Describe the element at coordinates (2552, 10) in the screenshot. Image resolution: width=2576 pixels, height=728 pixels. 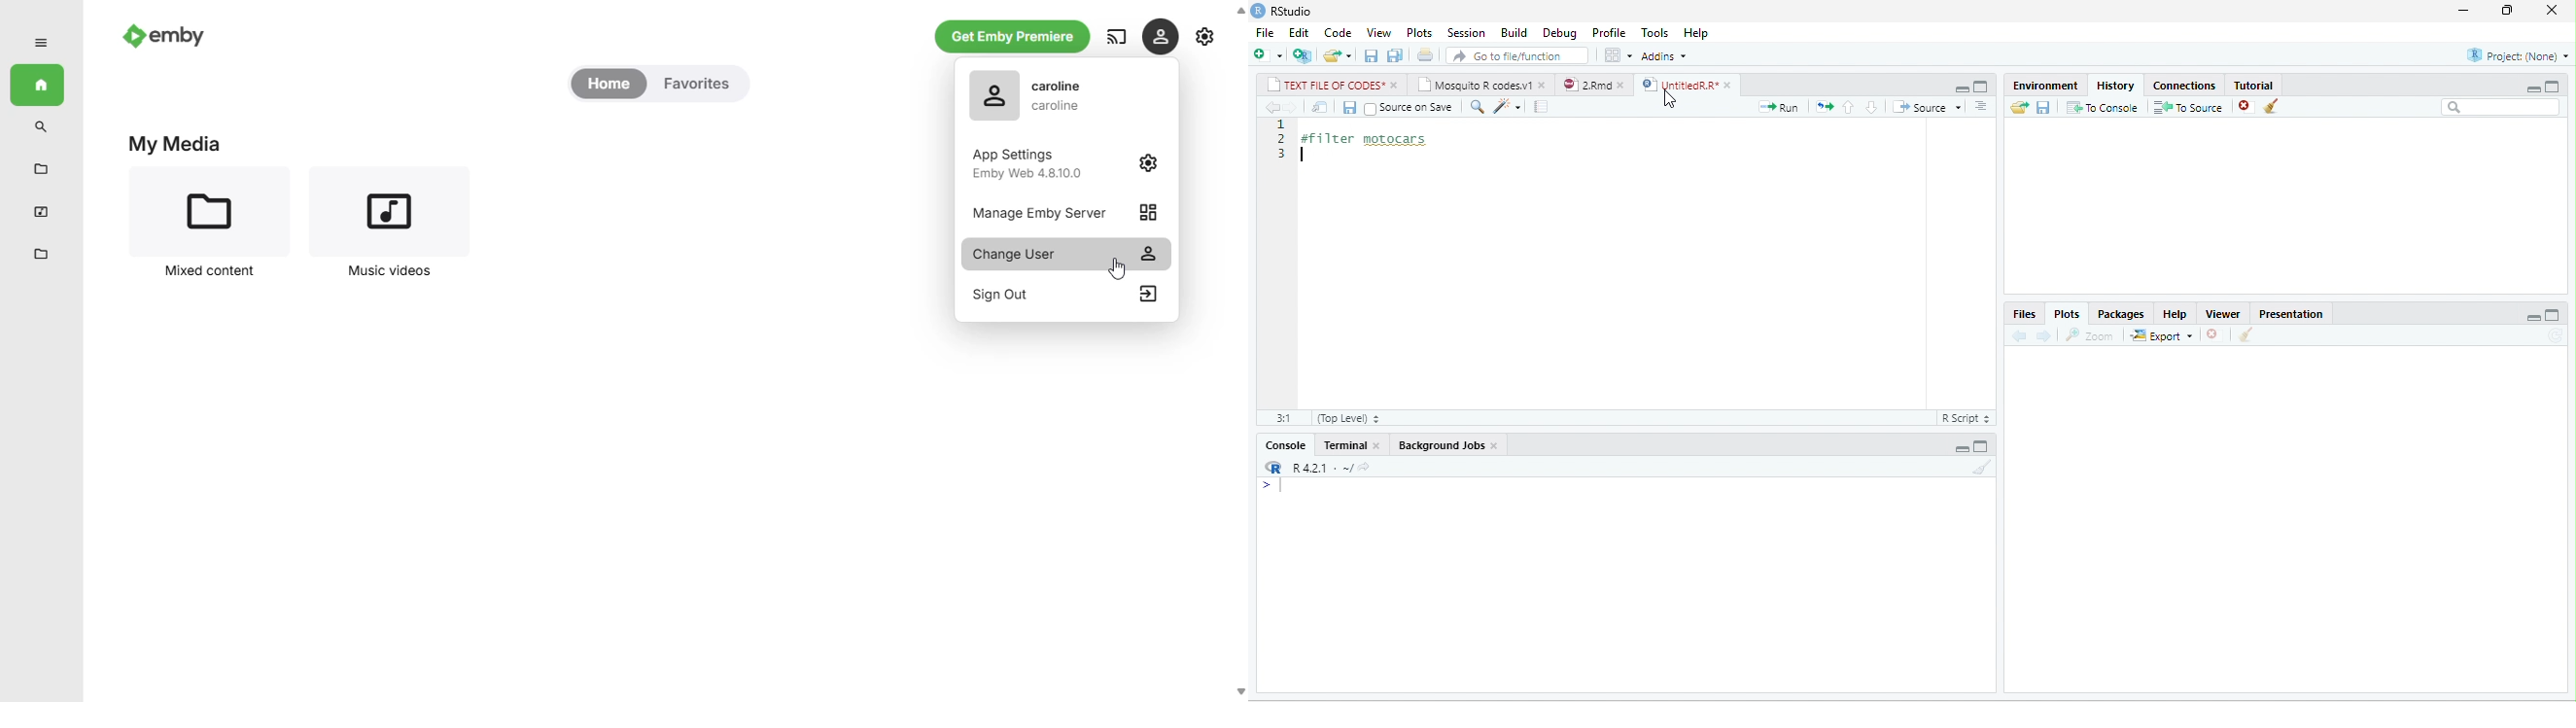
I see `close` at that location.